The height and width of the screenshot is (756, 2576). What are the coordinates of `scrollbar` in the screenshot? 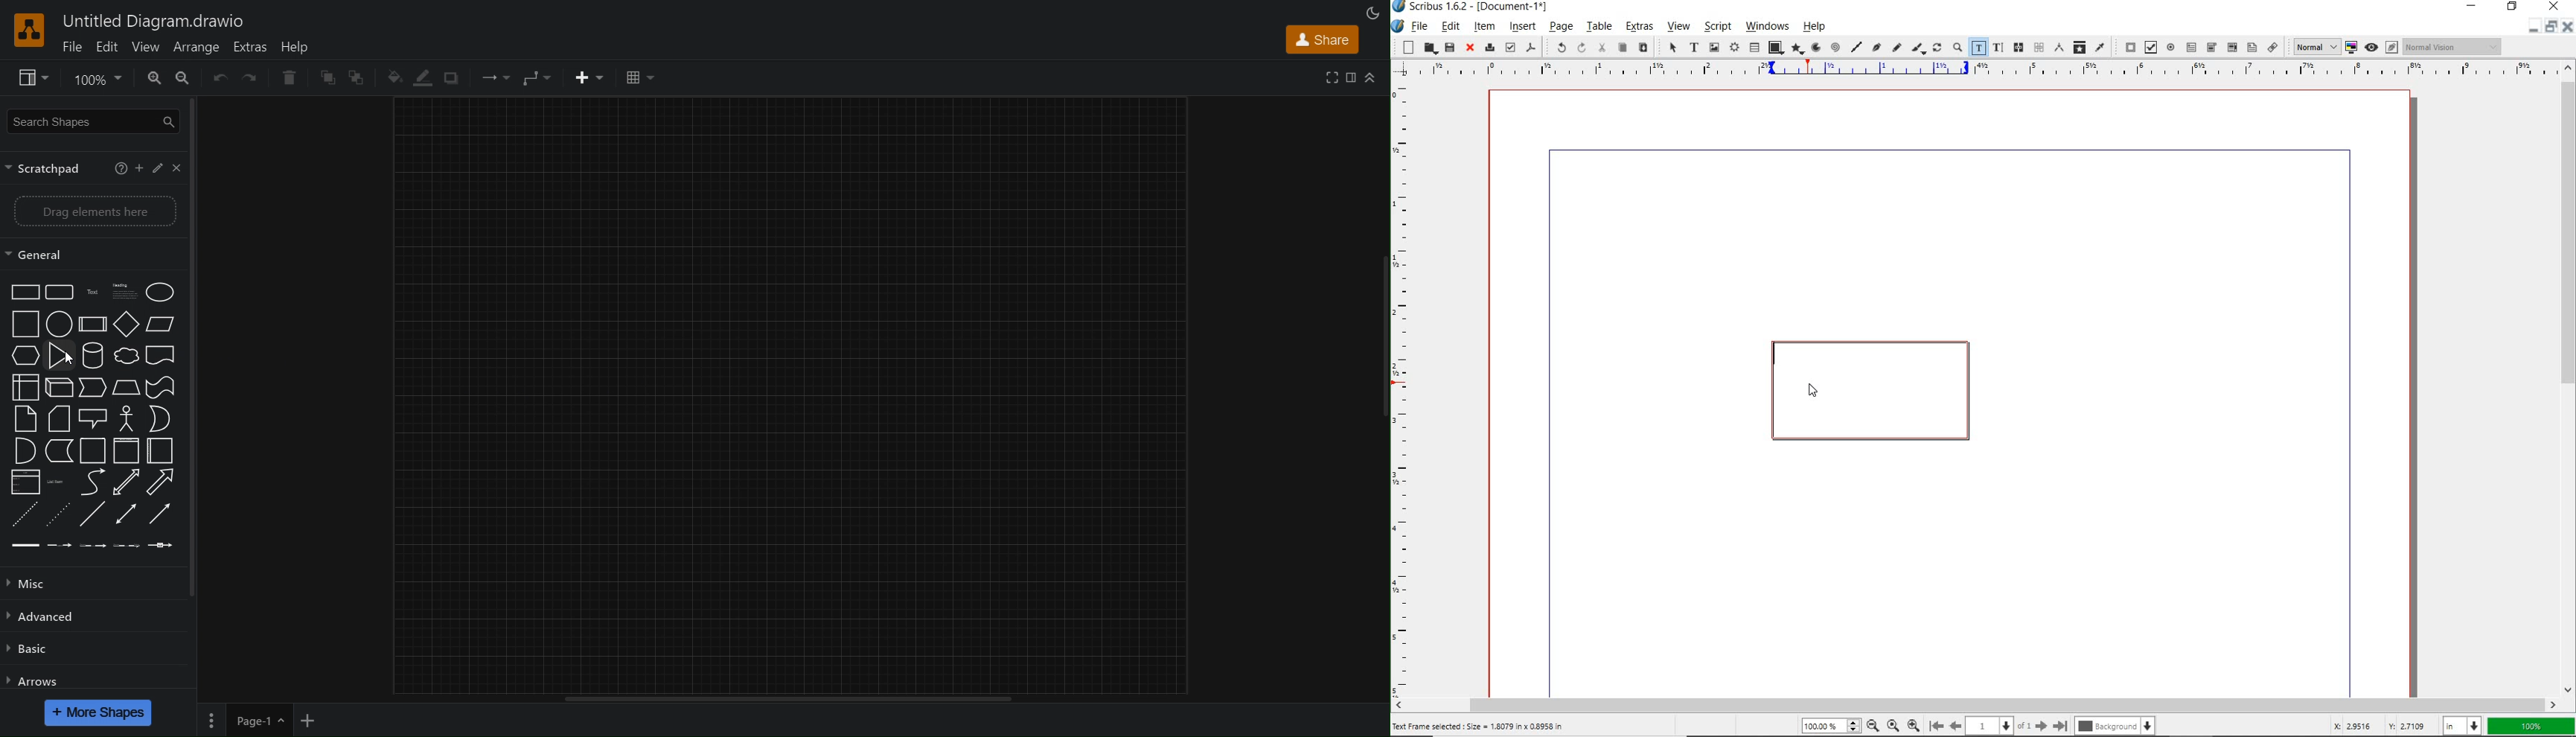 It's located at (2569, 378).